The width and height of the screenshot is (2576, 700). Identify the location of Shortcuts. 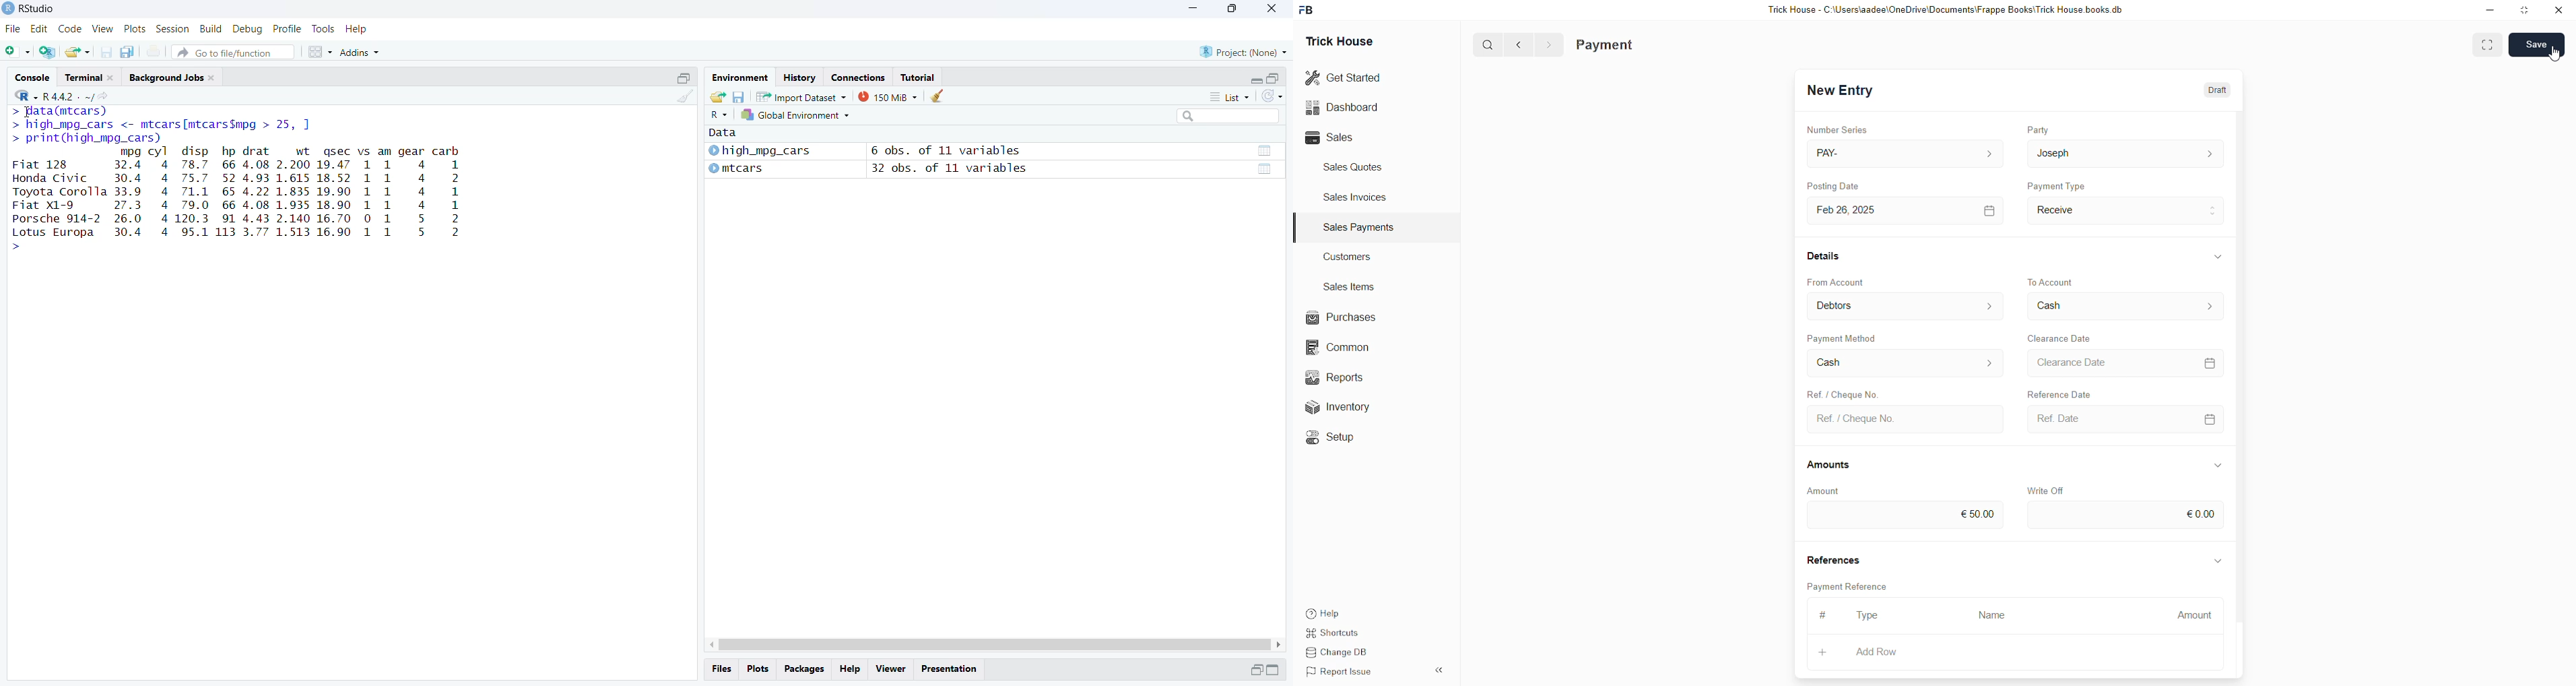
(1338, 631).